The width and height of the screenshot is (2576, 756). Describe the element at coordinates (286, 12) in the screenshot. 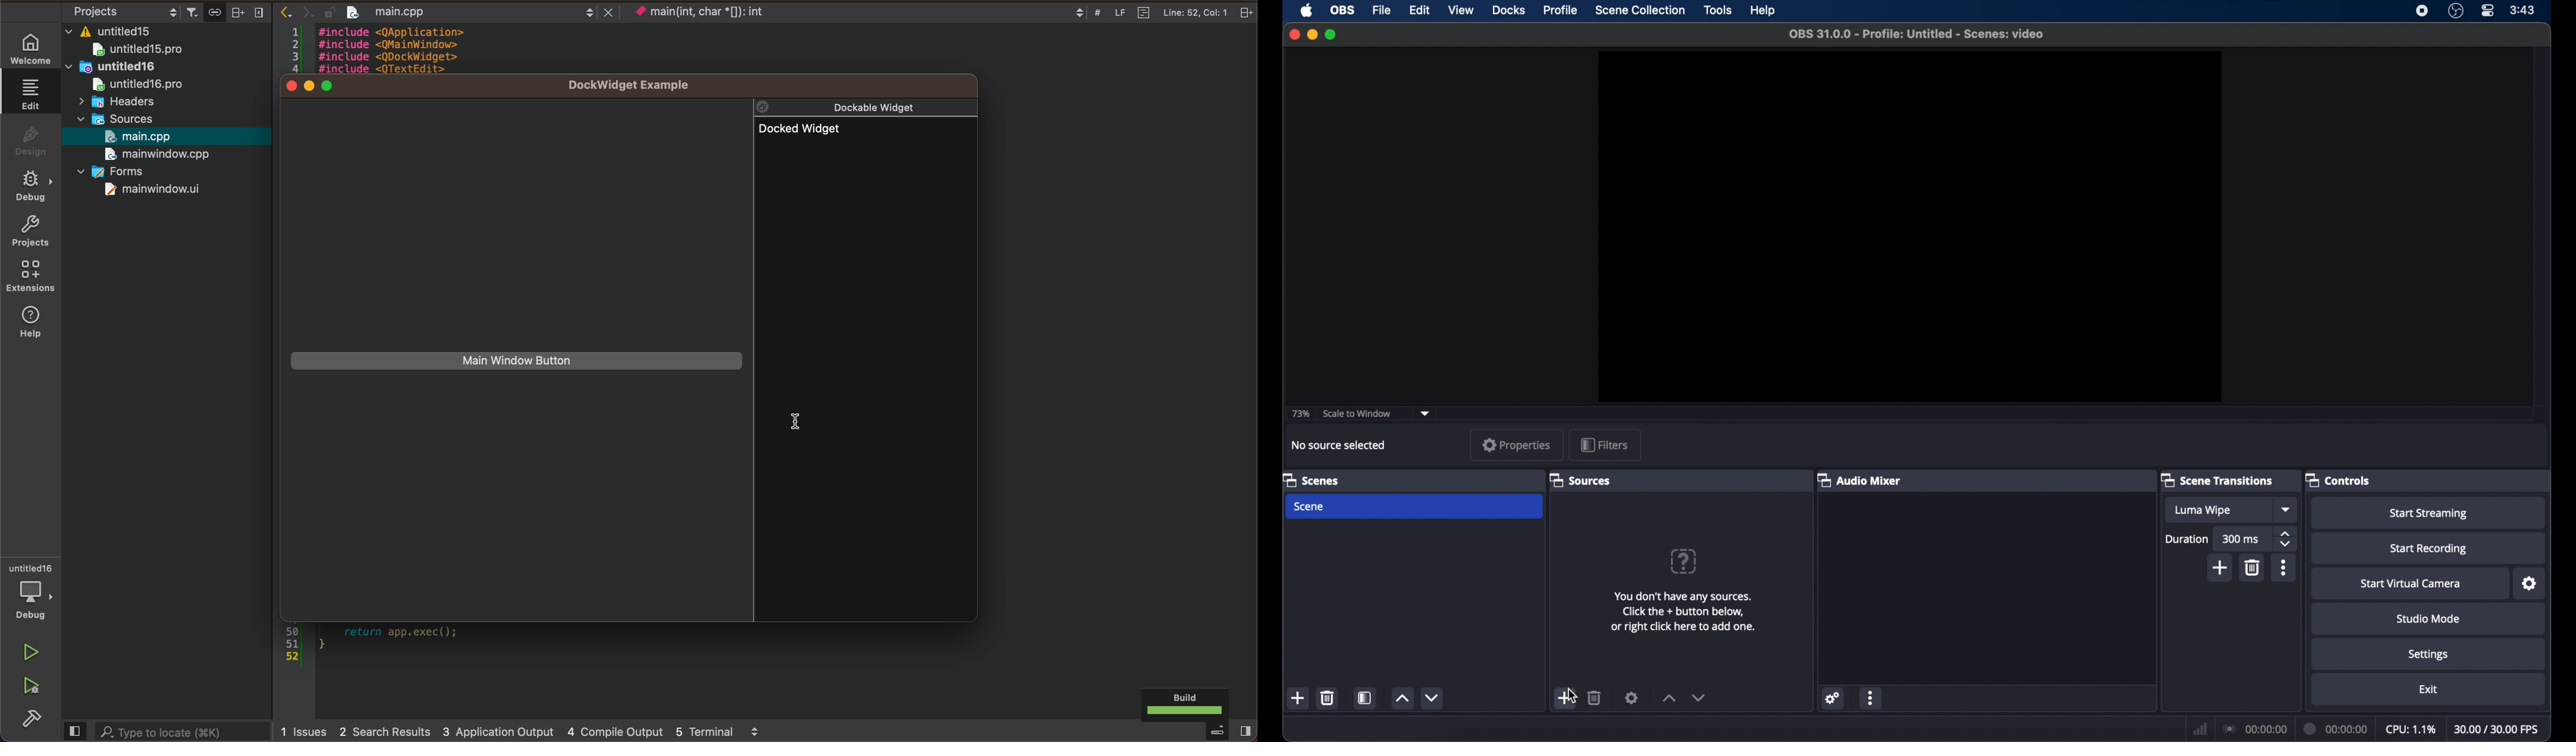

I see `arrows` at that location.